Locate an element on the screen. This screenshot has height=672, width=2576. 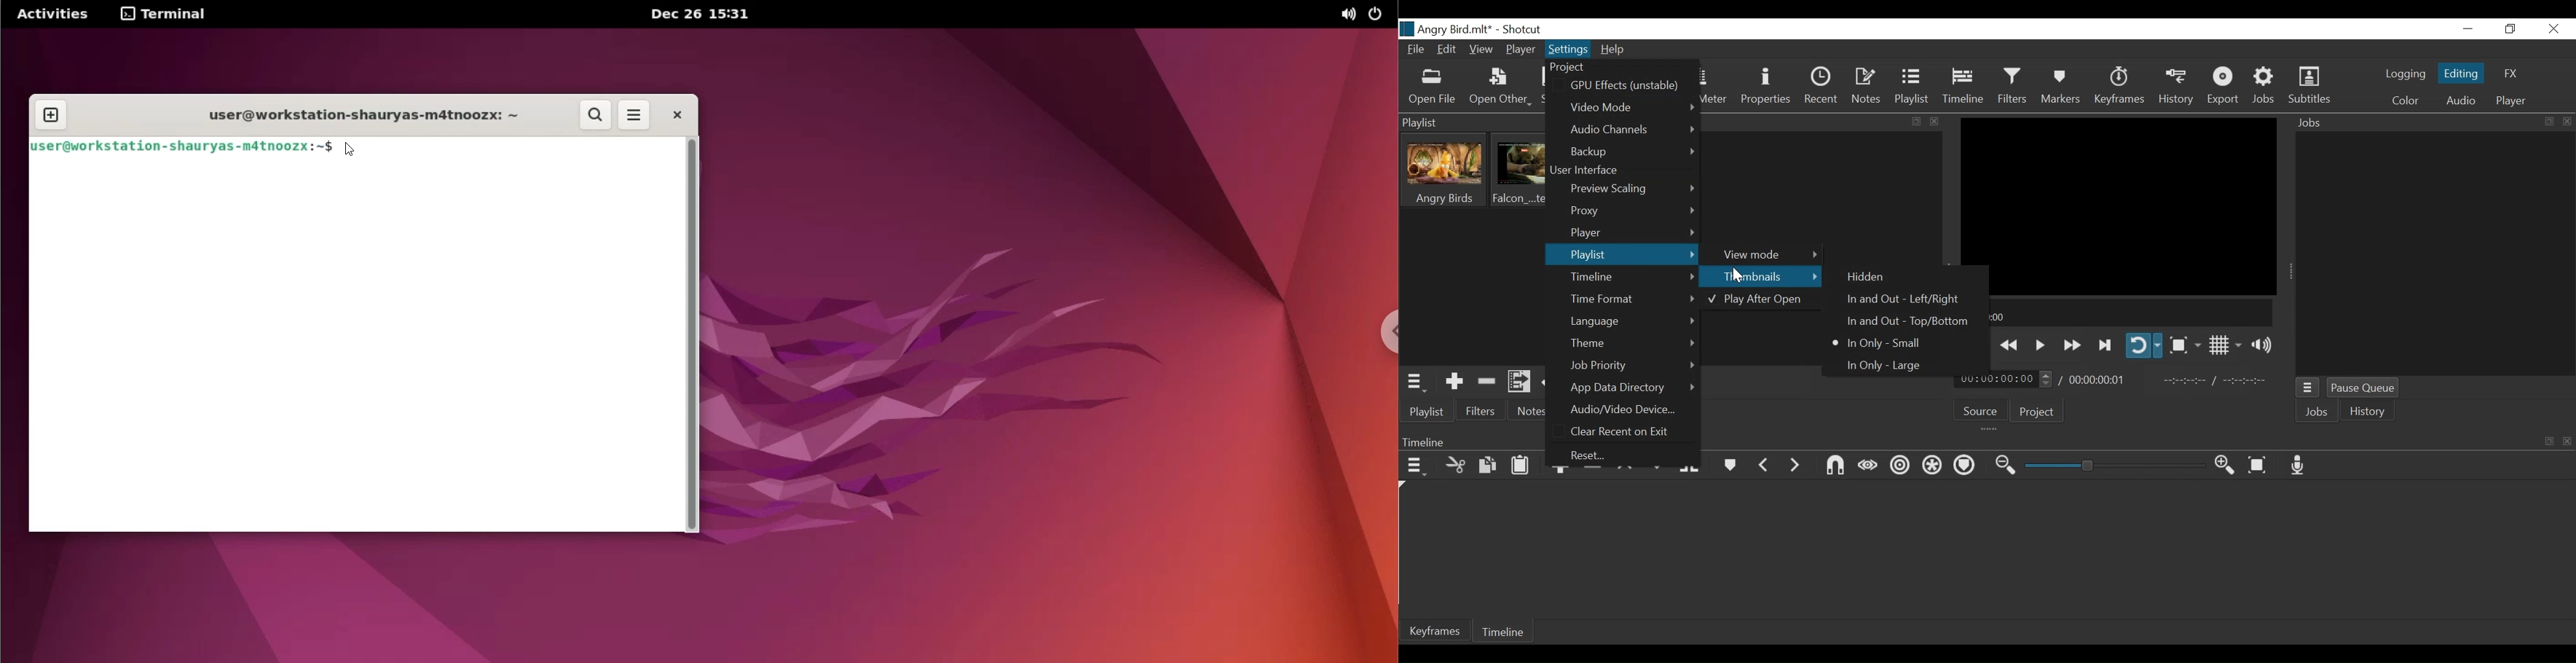
Hidden is located at coordinates (1868, 277).